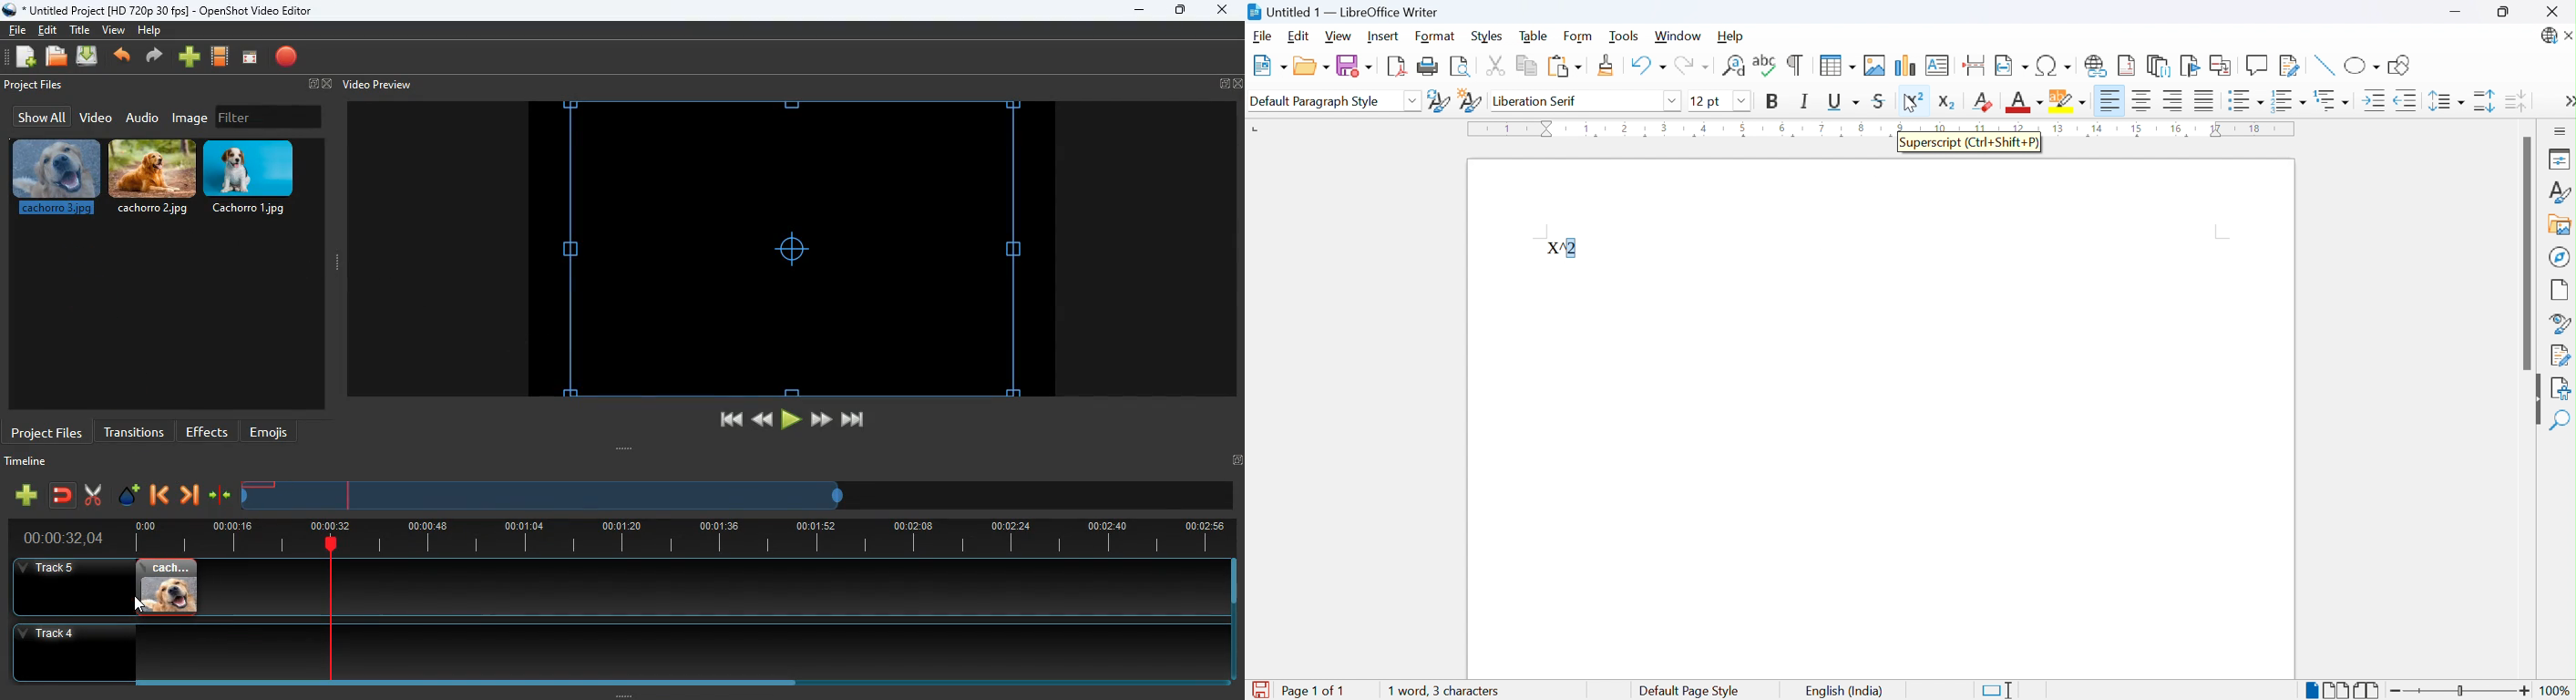 The width and height of the screenshot is (2576, 700). What do you see at coordinates (39, 117) in the screenshot?
I see `show all` at bounding box center [39, 117].